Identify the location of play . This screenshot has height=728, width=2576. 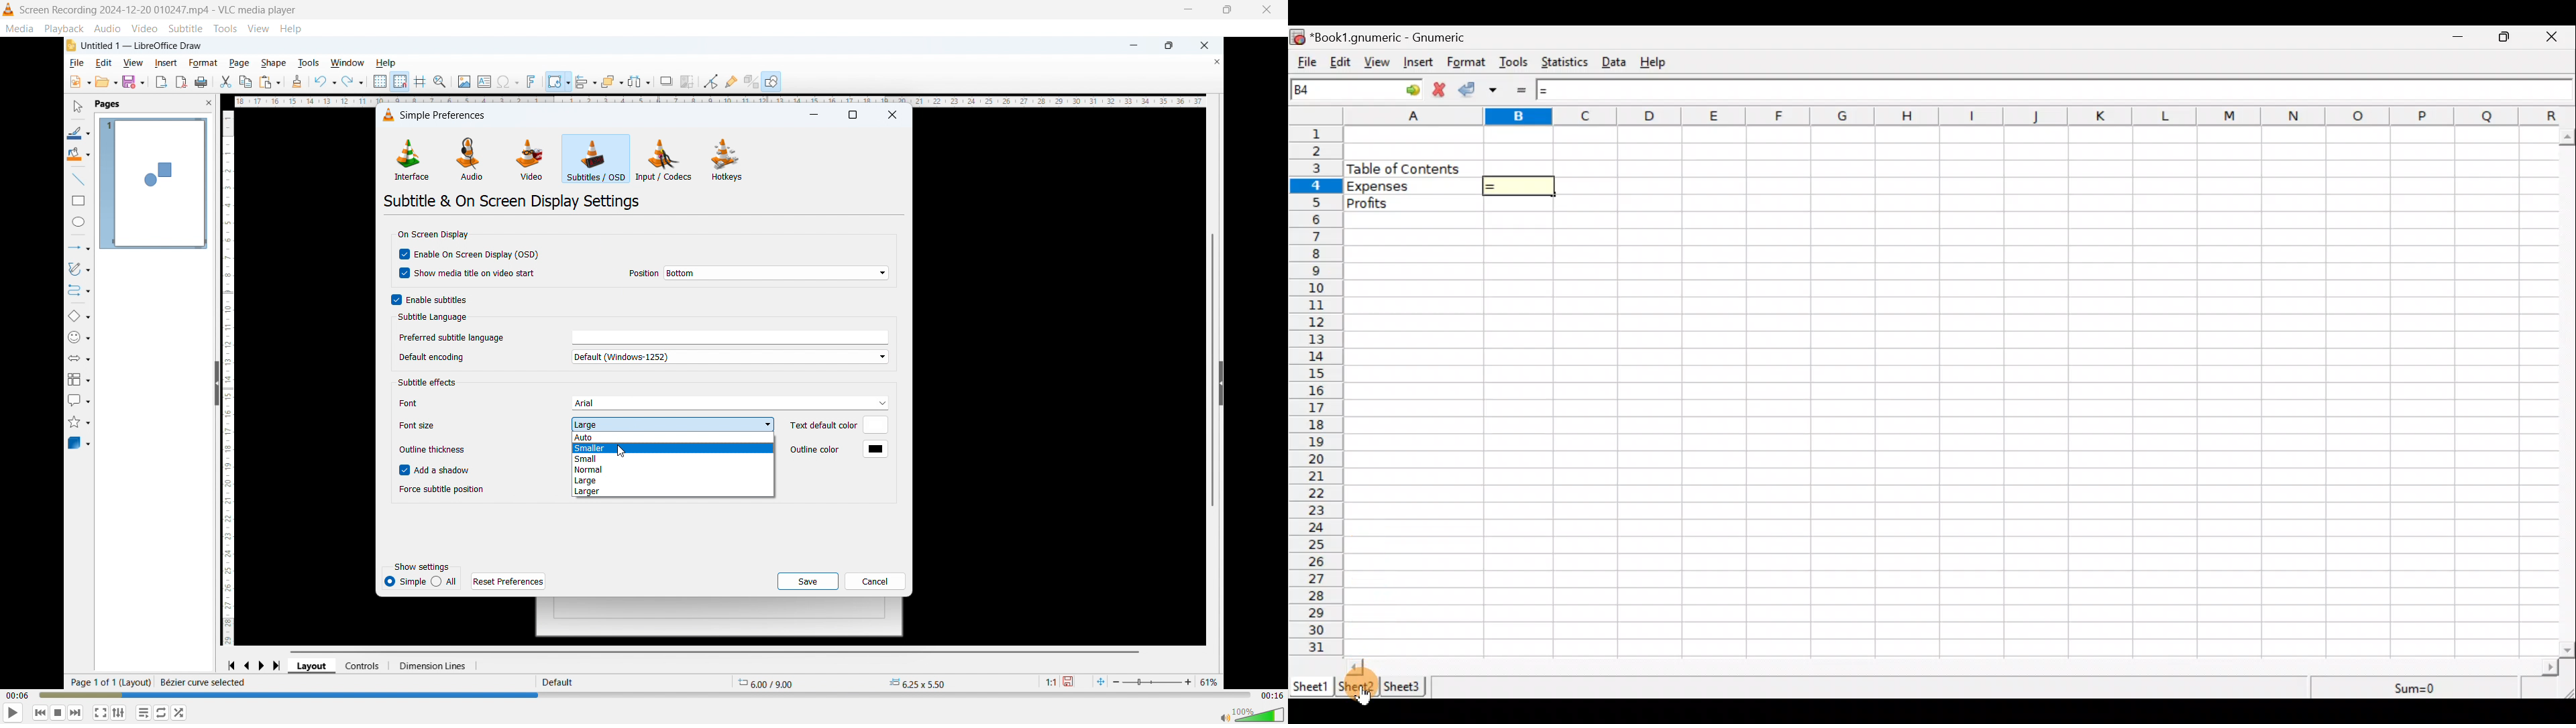
(14, 712).